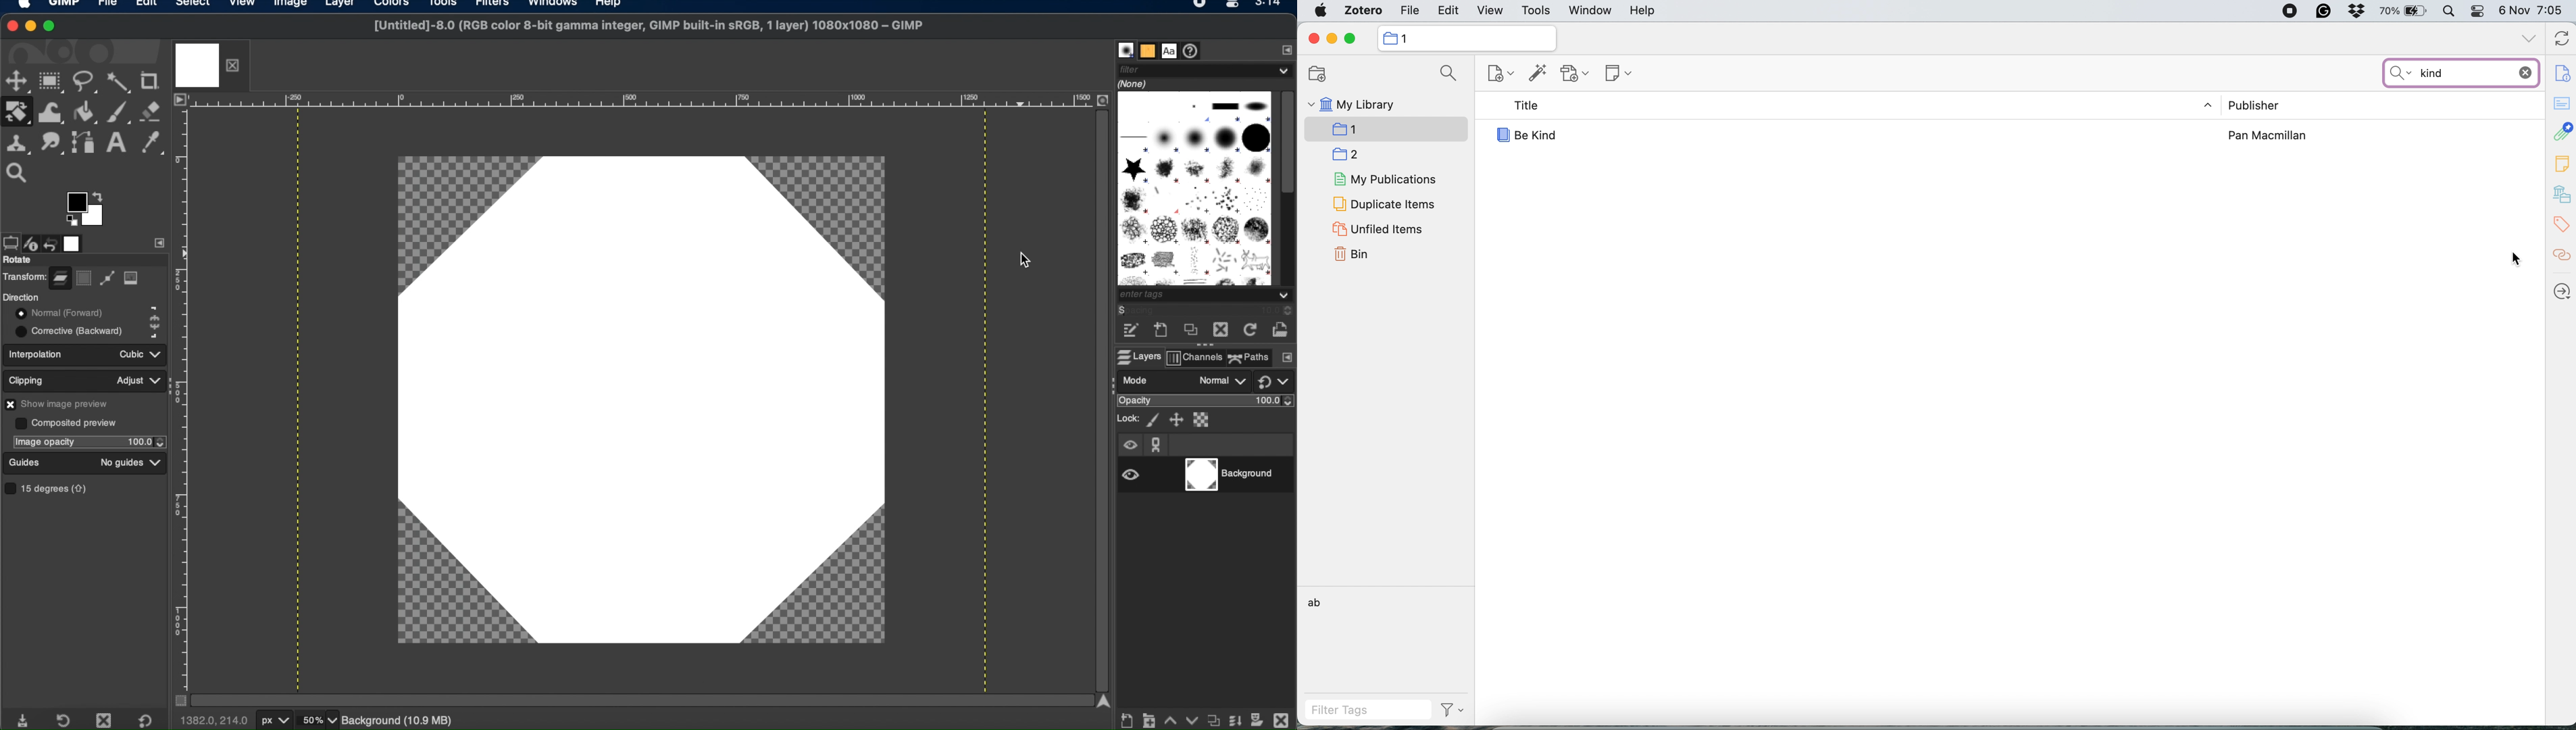 Image resolution: width=2576 pixels, height=756 pixels. I want to click on note, so click(2562, 163).